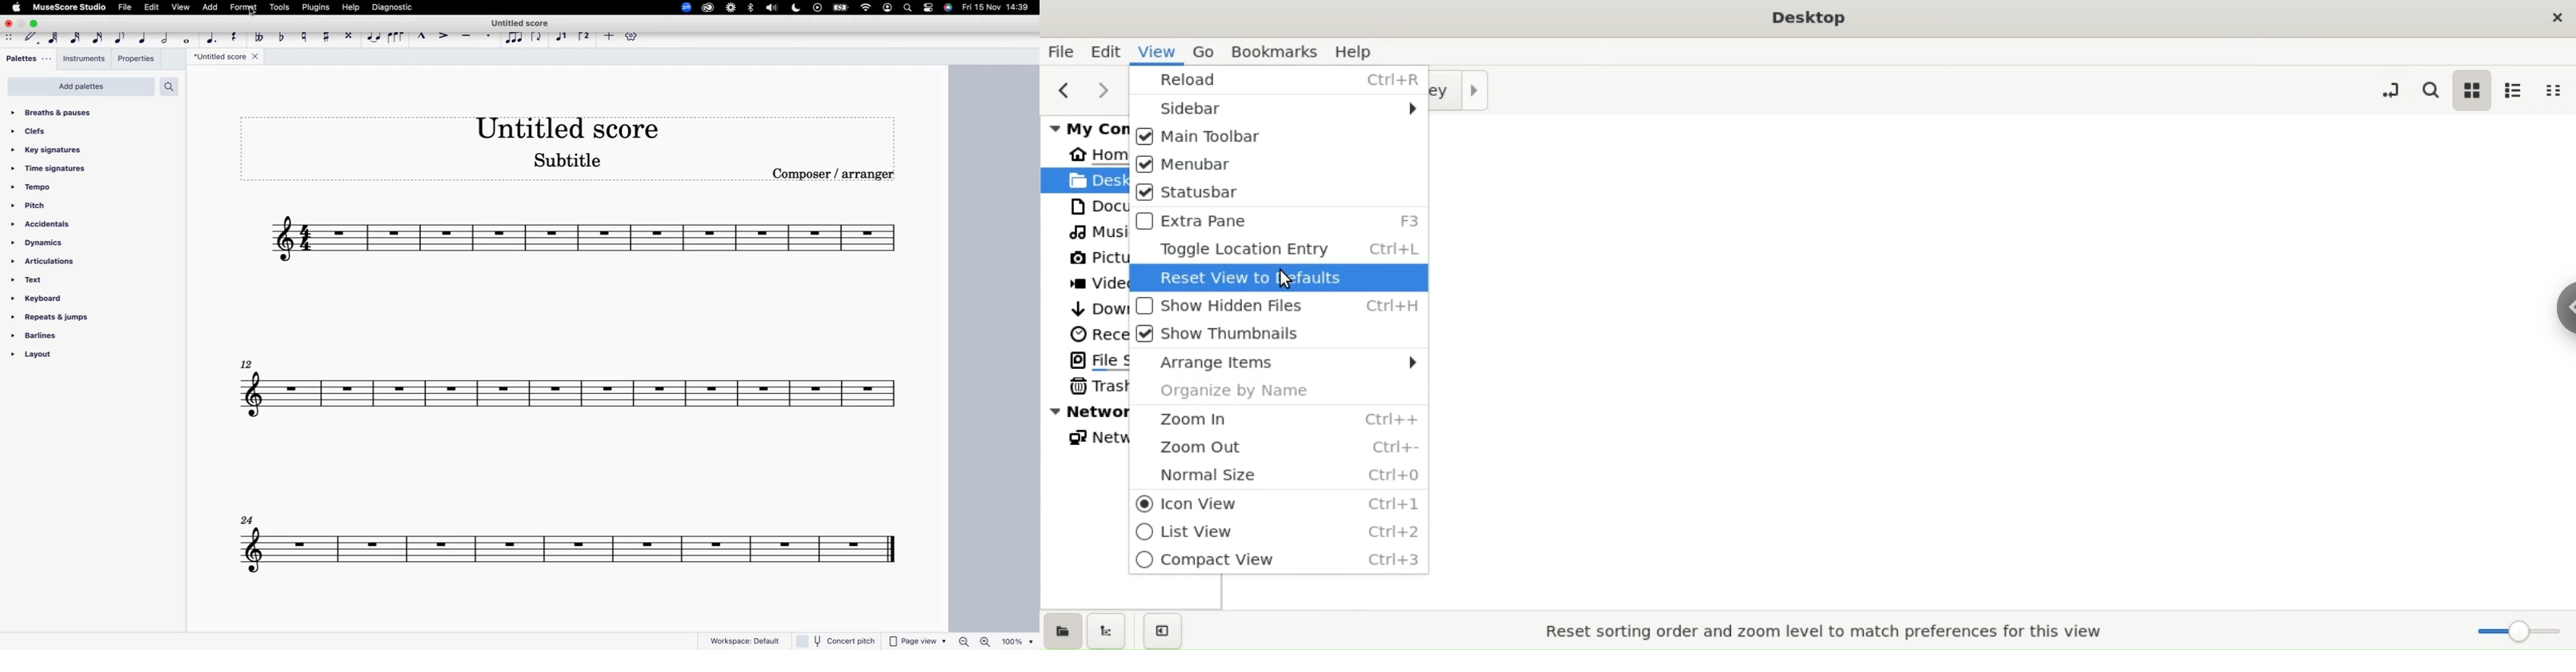 The image size is (2576, 672). Describe the element at coordinates (748, 638) in the screenshot. I see `workspace` at that location.